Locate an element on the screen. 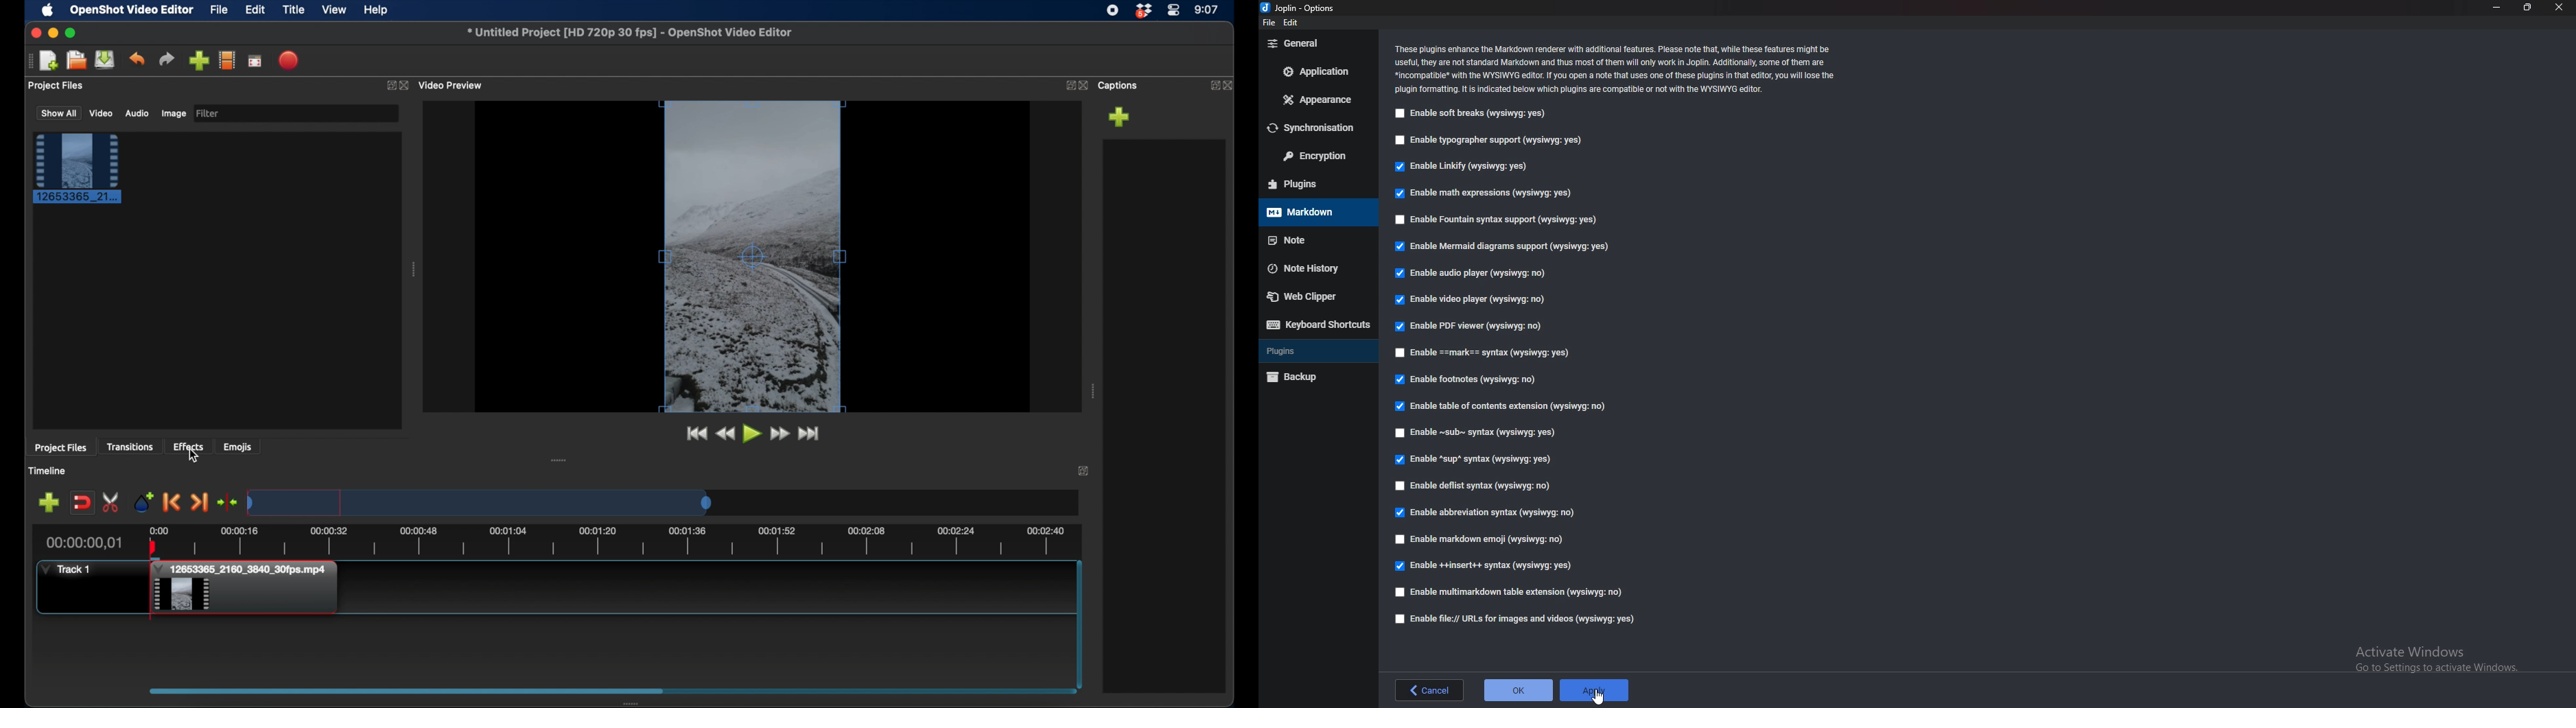 Image resolution: width=2576 pixels, height=728 pixels. disable snapping is located at coordinates (81, 503).